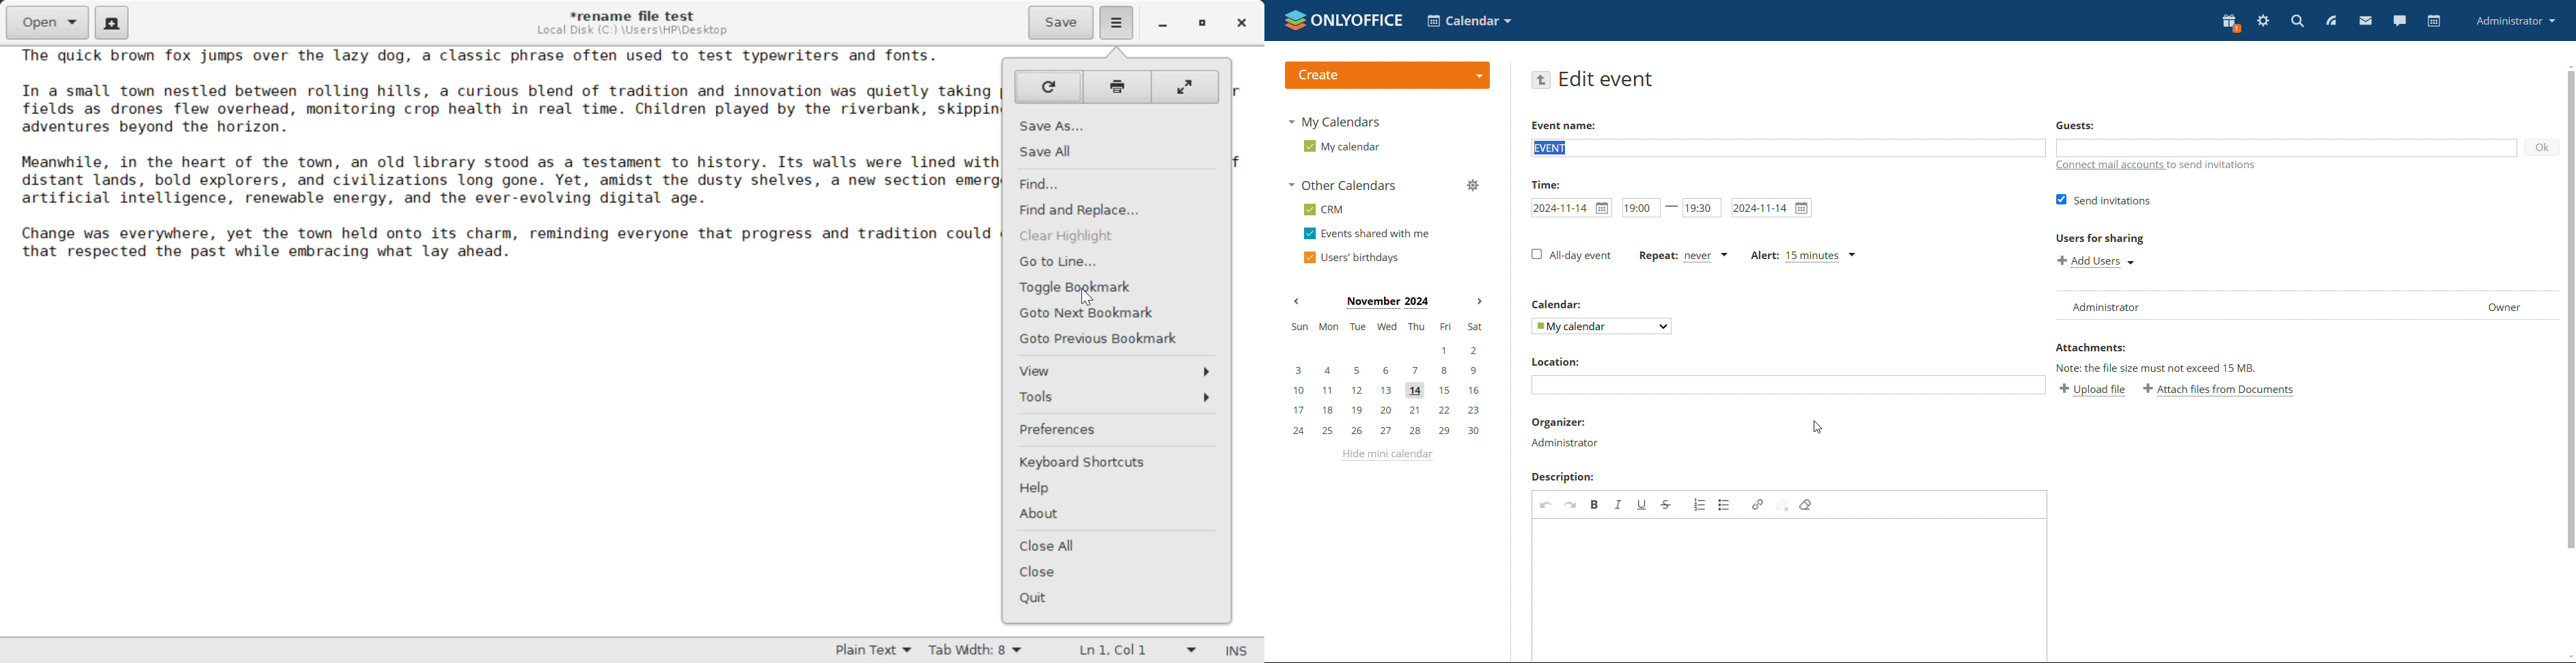  I want to click on Quit, so click(1116, 596).